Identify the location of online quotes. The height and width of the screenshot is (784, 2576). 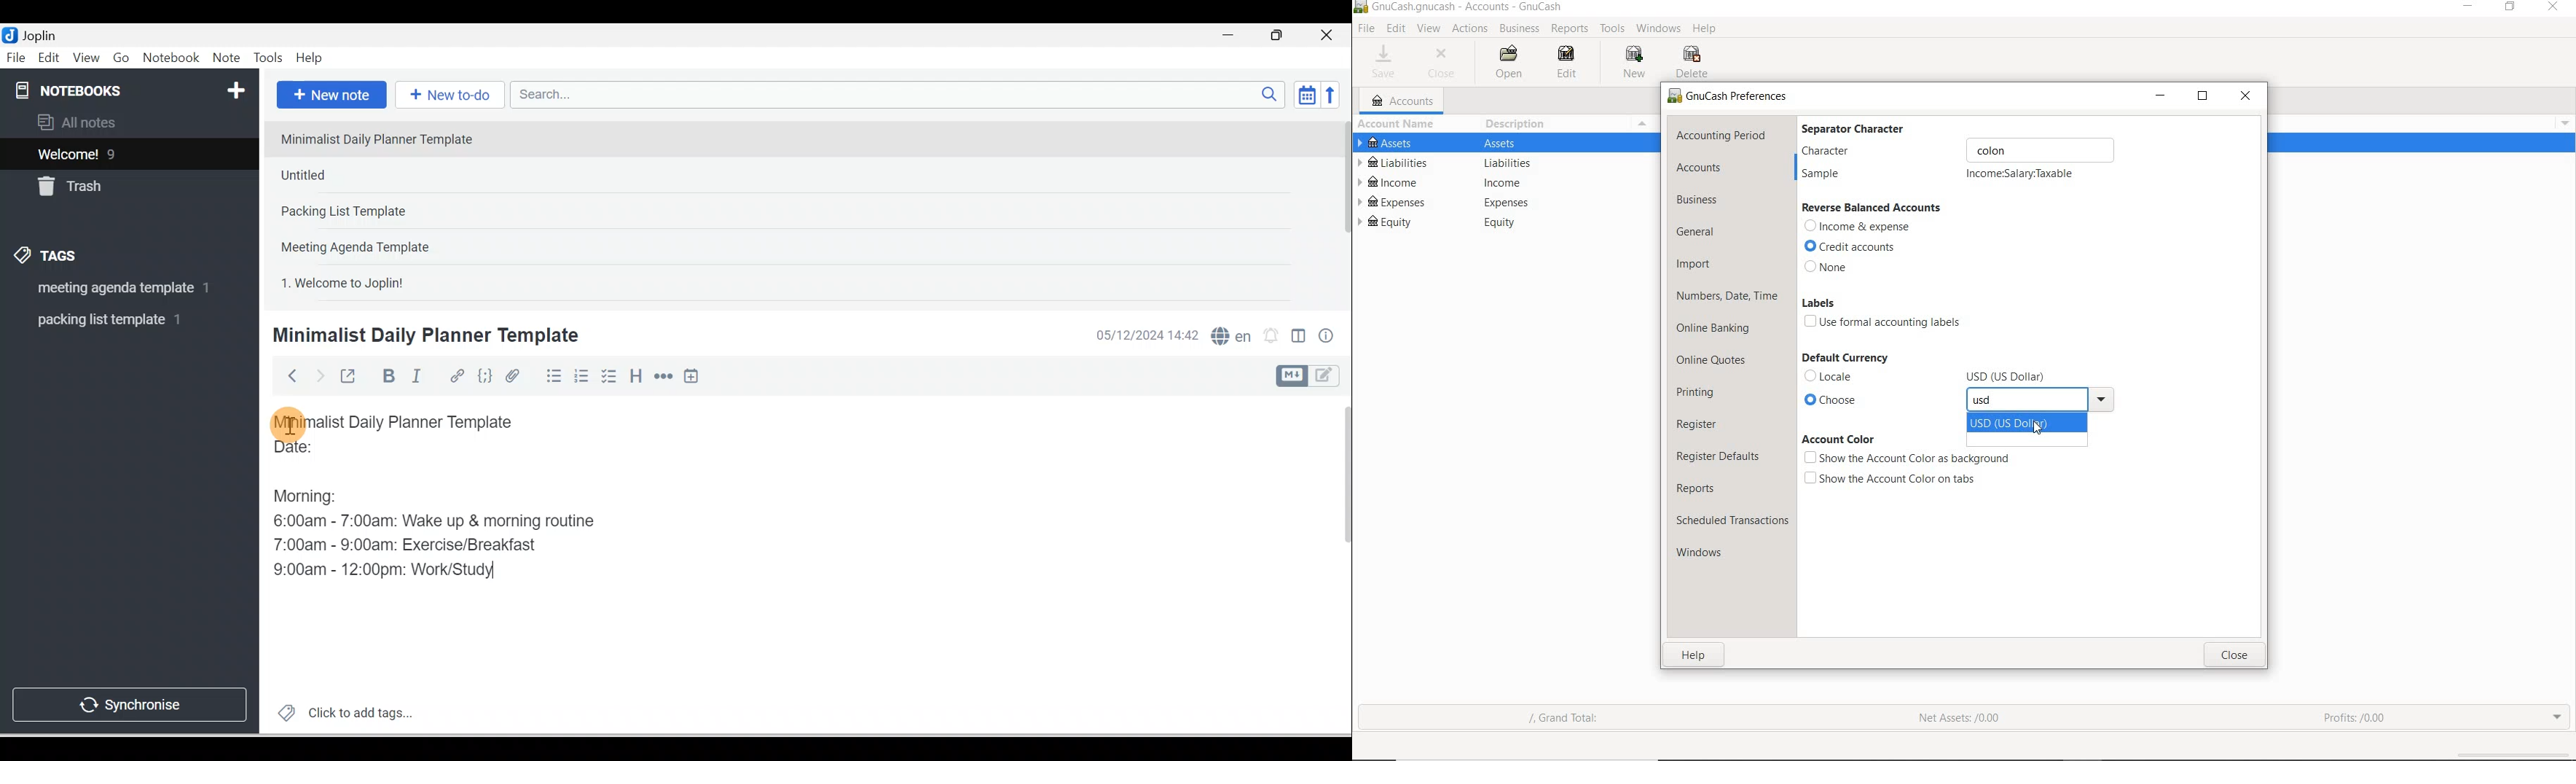
(1716, 362).